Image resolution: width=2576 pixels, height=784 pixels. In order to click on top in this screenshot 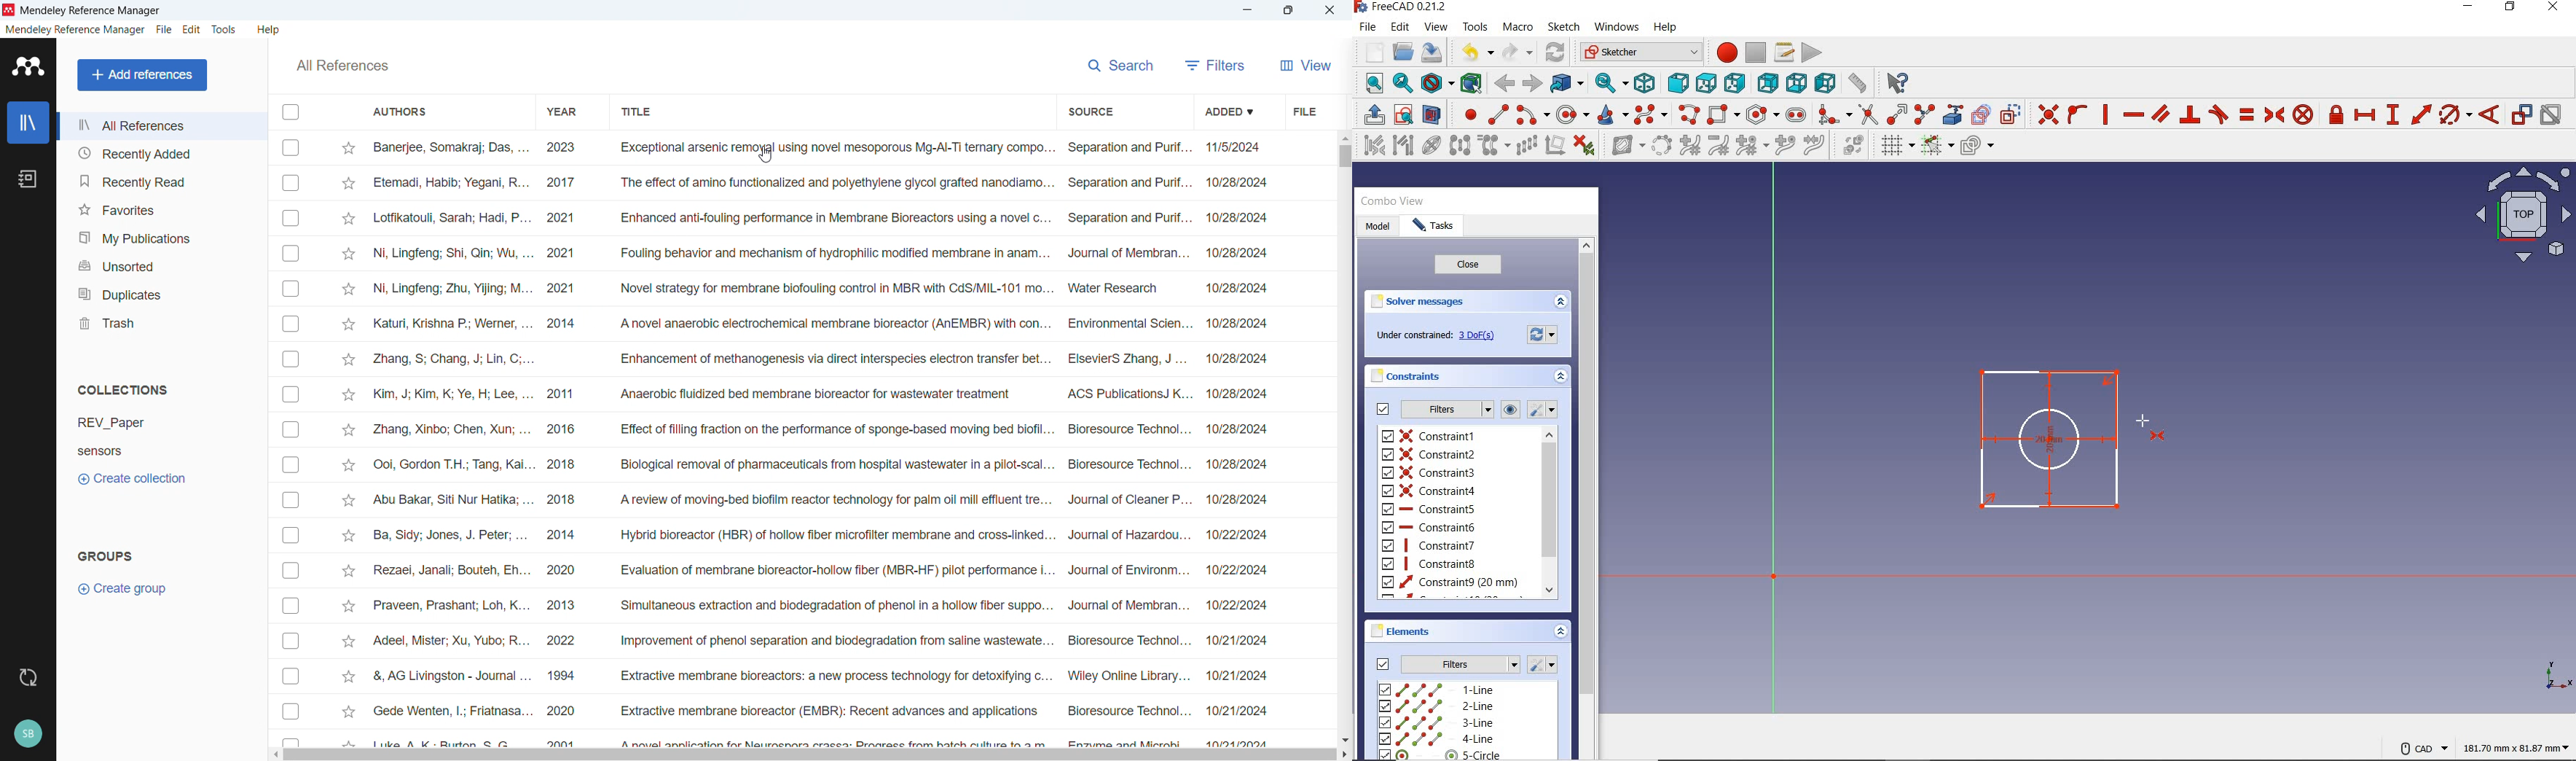, I will do `click(1706, 84)`.